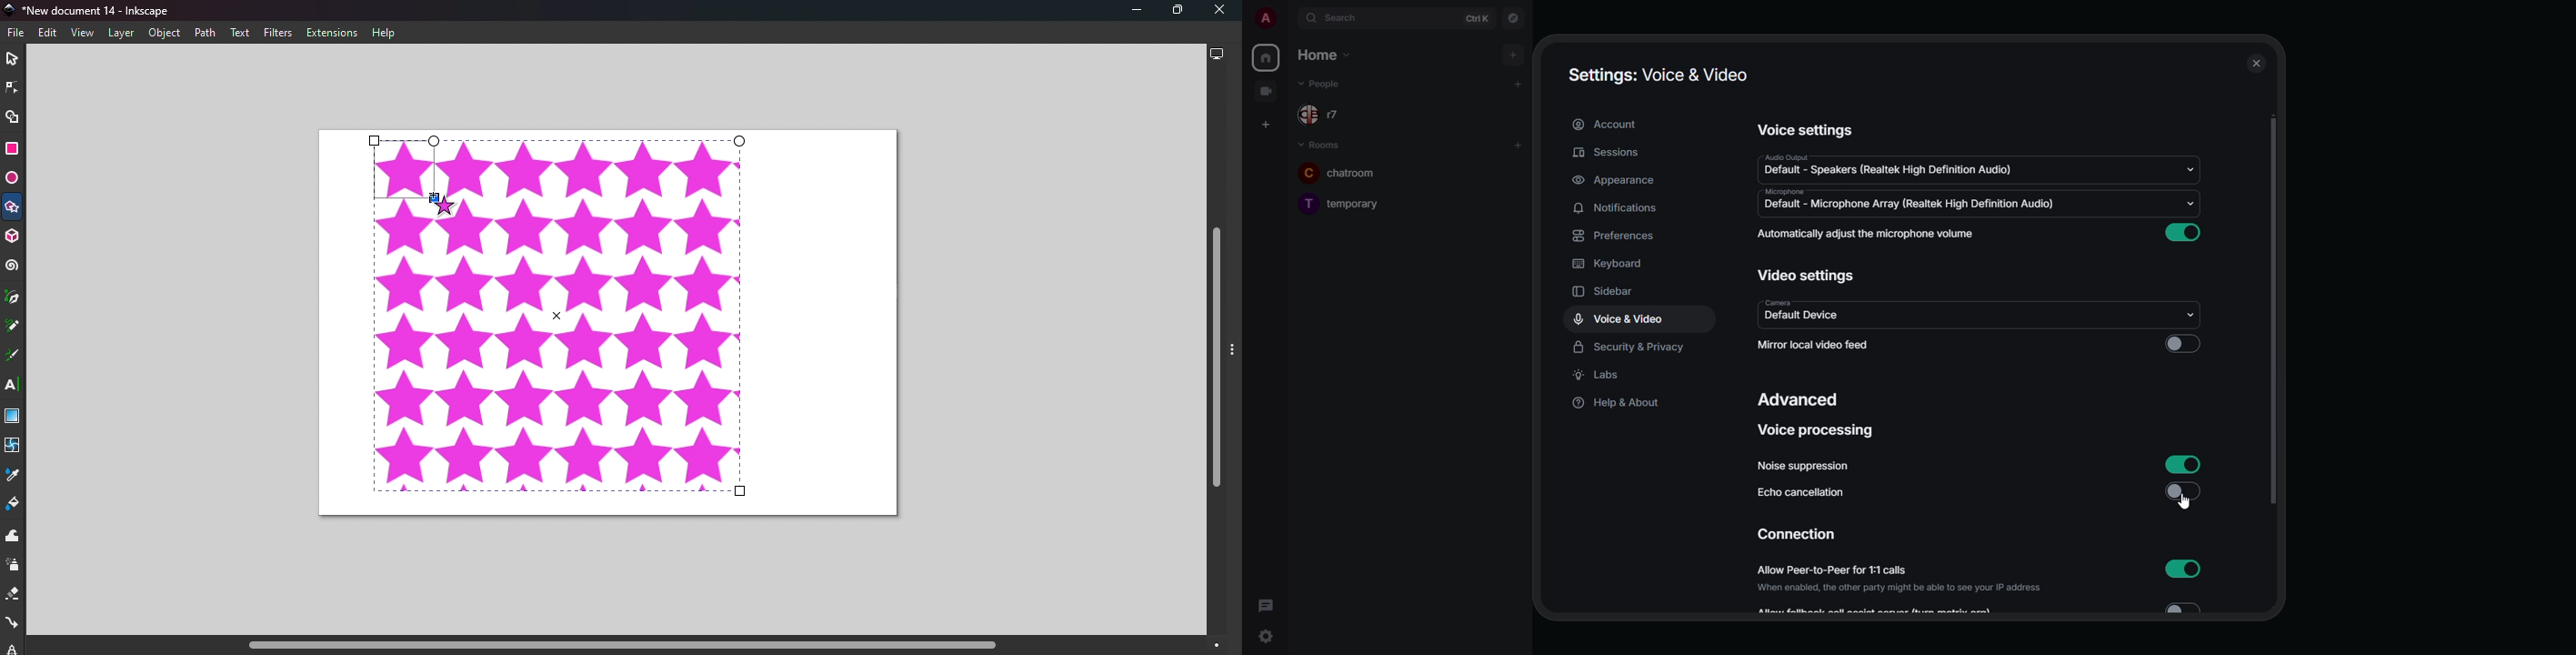  I want to click on Edit, so click(47, 34).